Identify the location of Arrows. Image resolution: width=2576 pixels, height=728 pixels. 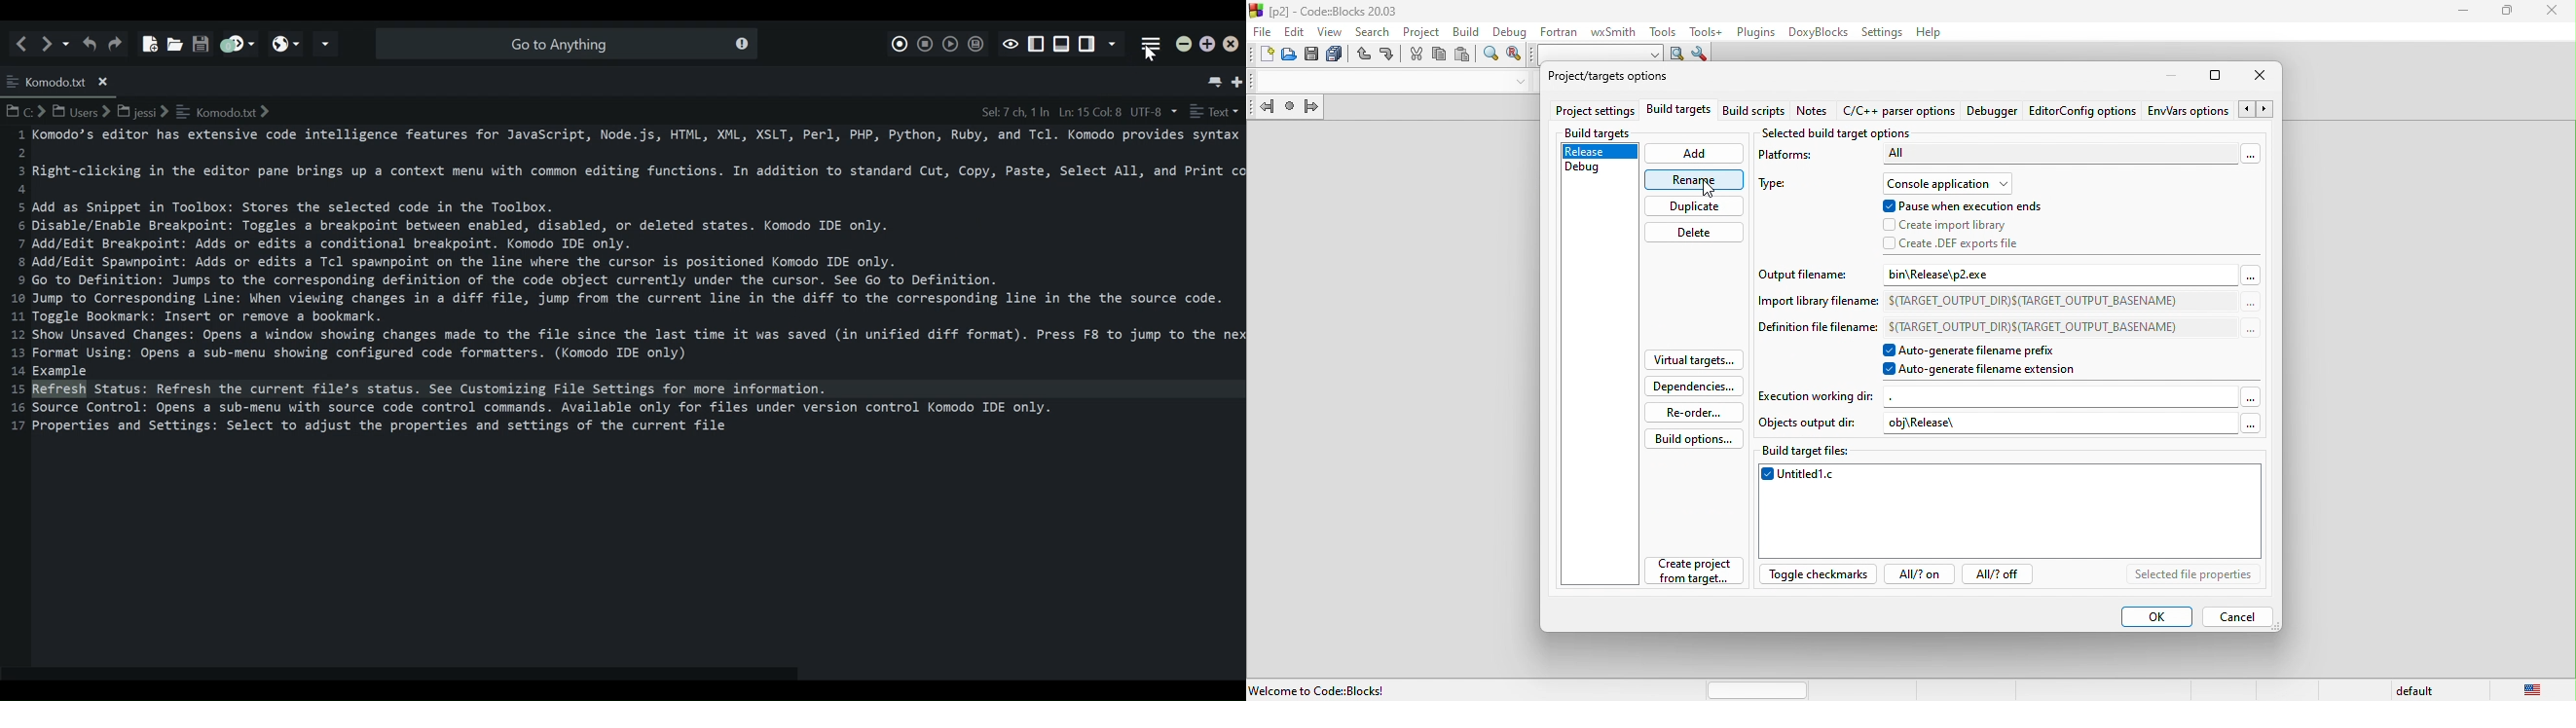
(2258, 110).